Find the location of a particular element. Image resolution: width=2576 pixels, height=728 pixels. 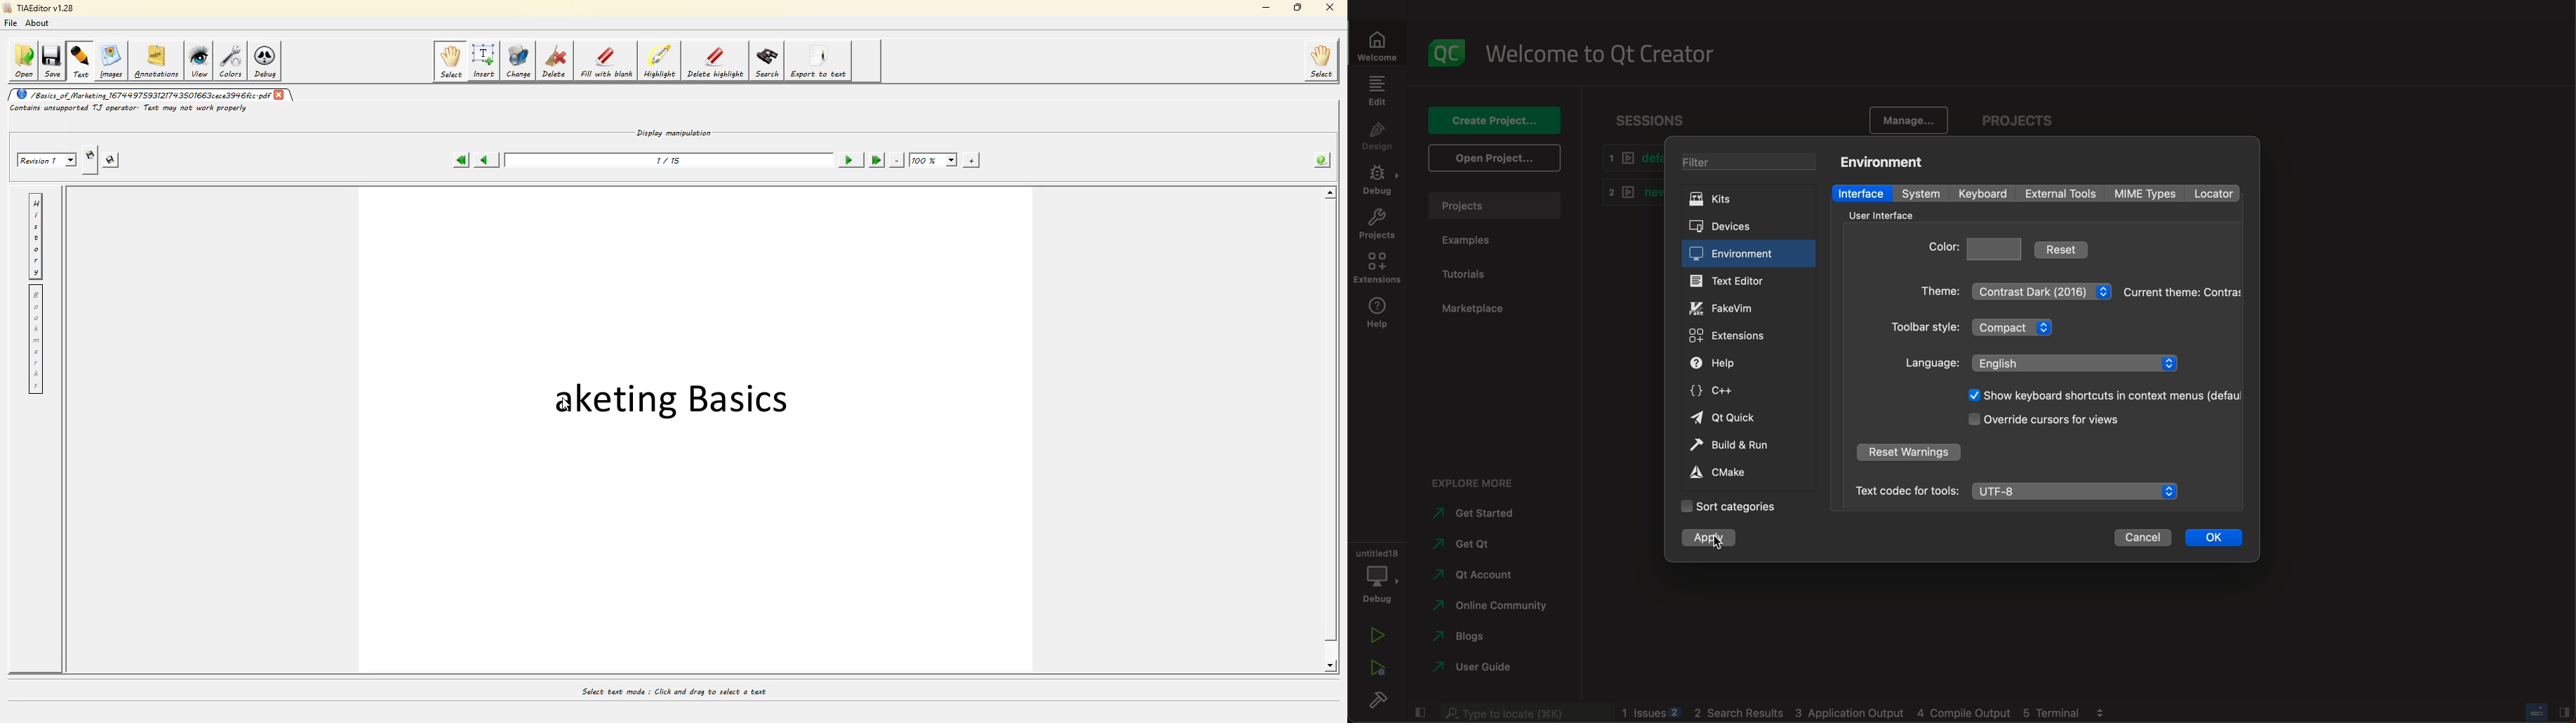

manage is located at coordinates (1908, 122).